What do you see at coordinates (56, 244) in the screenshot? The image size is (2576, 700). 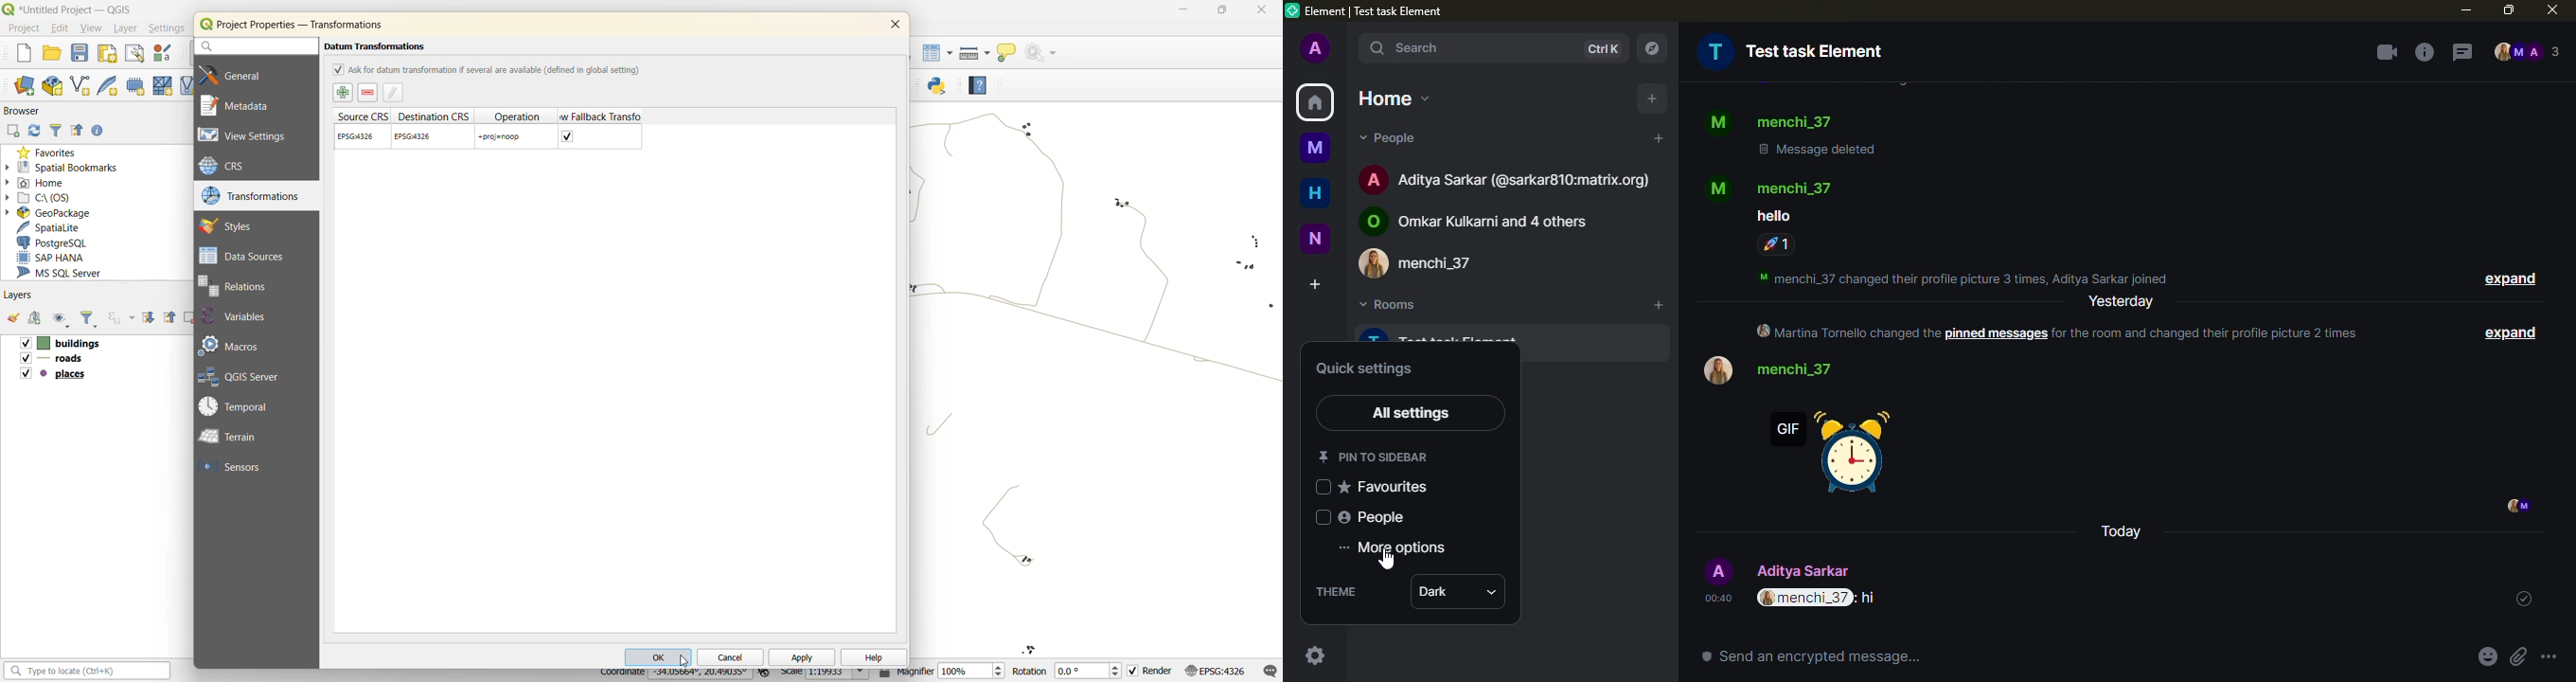 I see `postgresql` at bounding box center [56, 244].